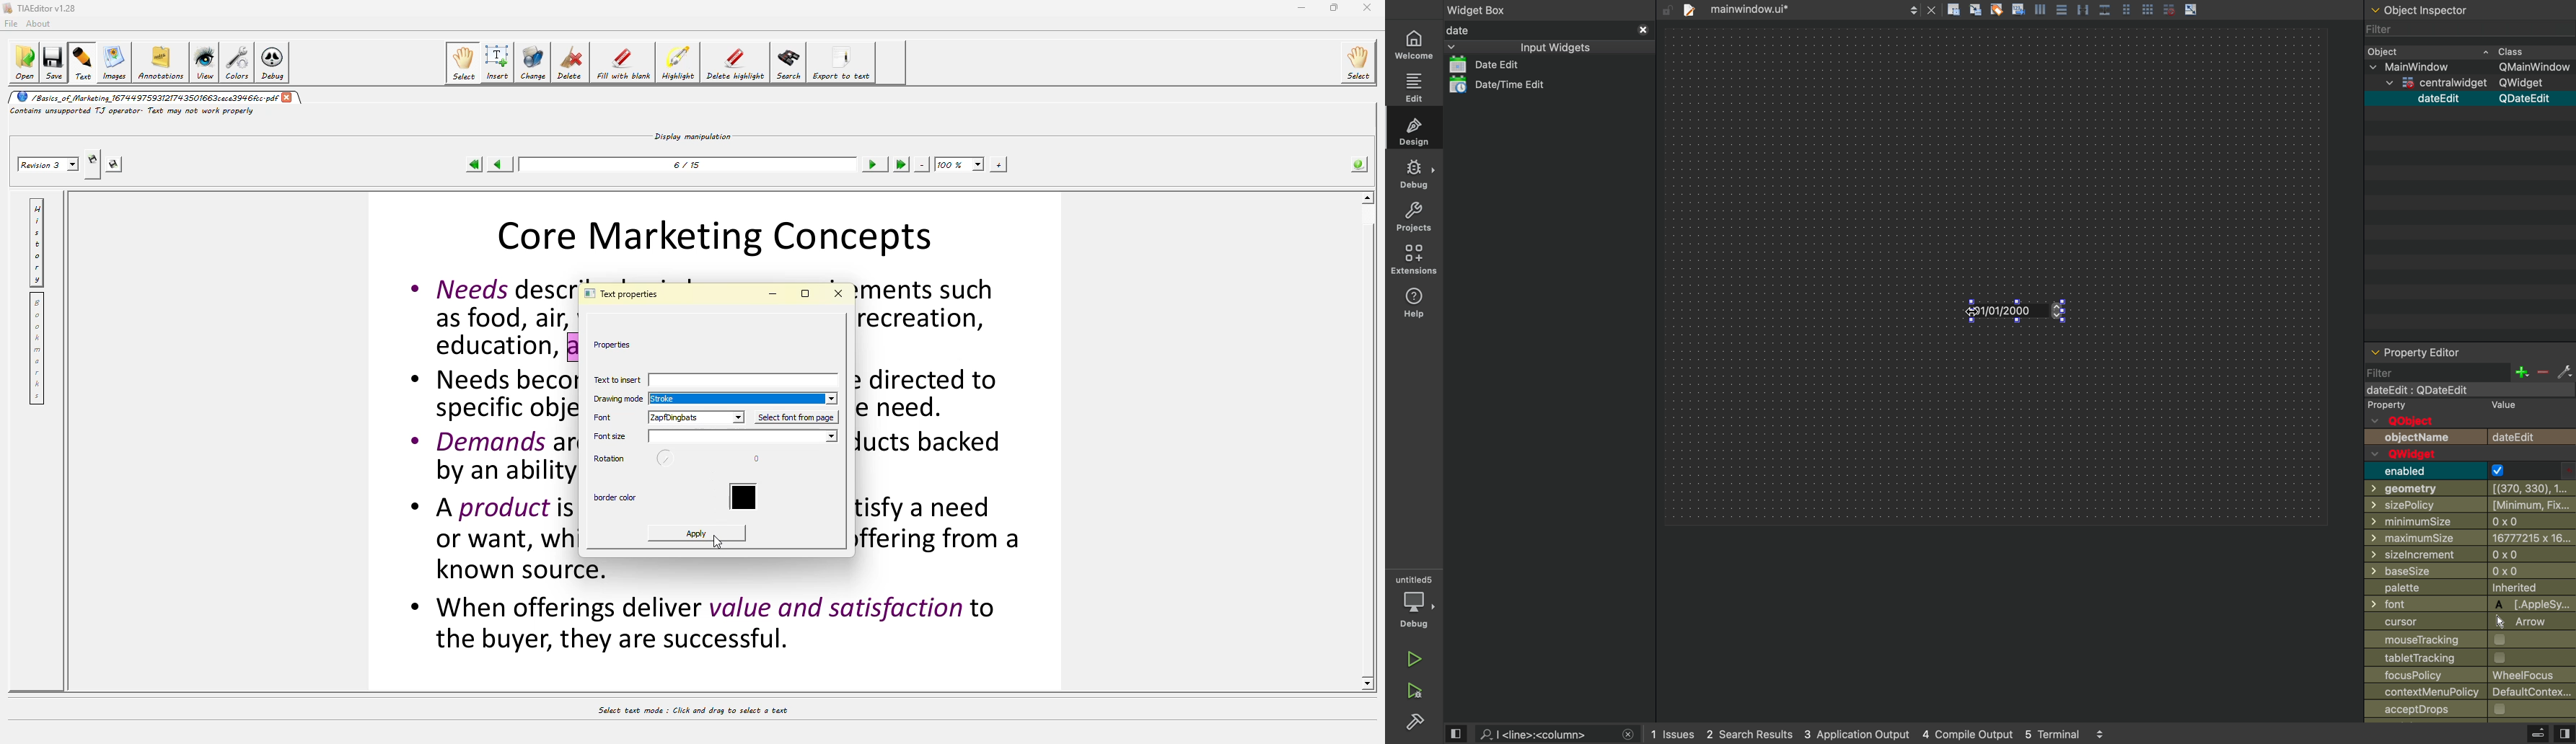 Image resolution: width=2576 pixels, height=756 pixels. Describe the element at coordinates (2470, 658) in the screenshot. I see `tabletracking` at that location.